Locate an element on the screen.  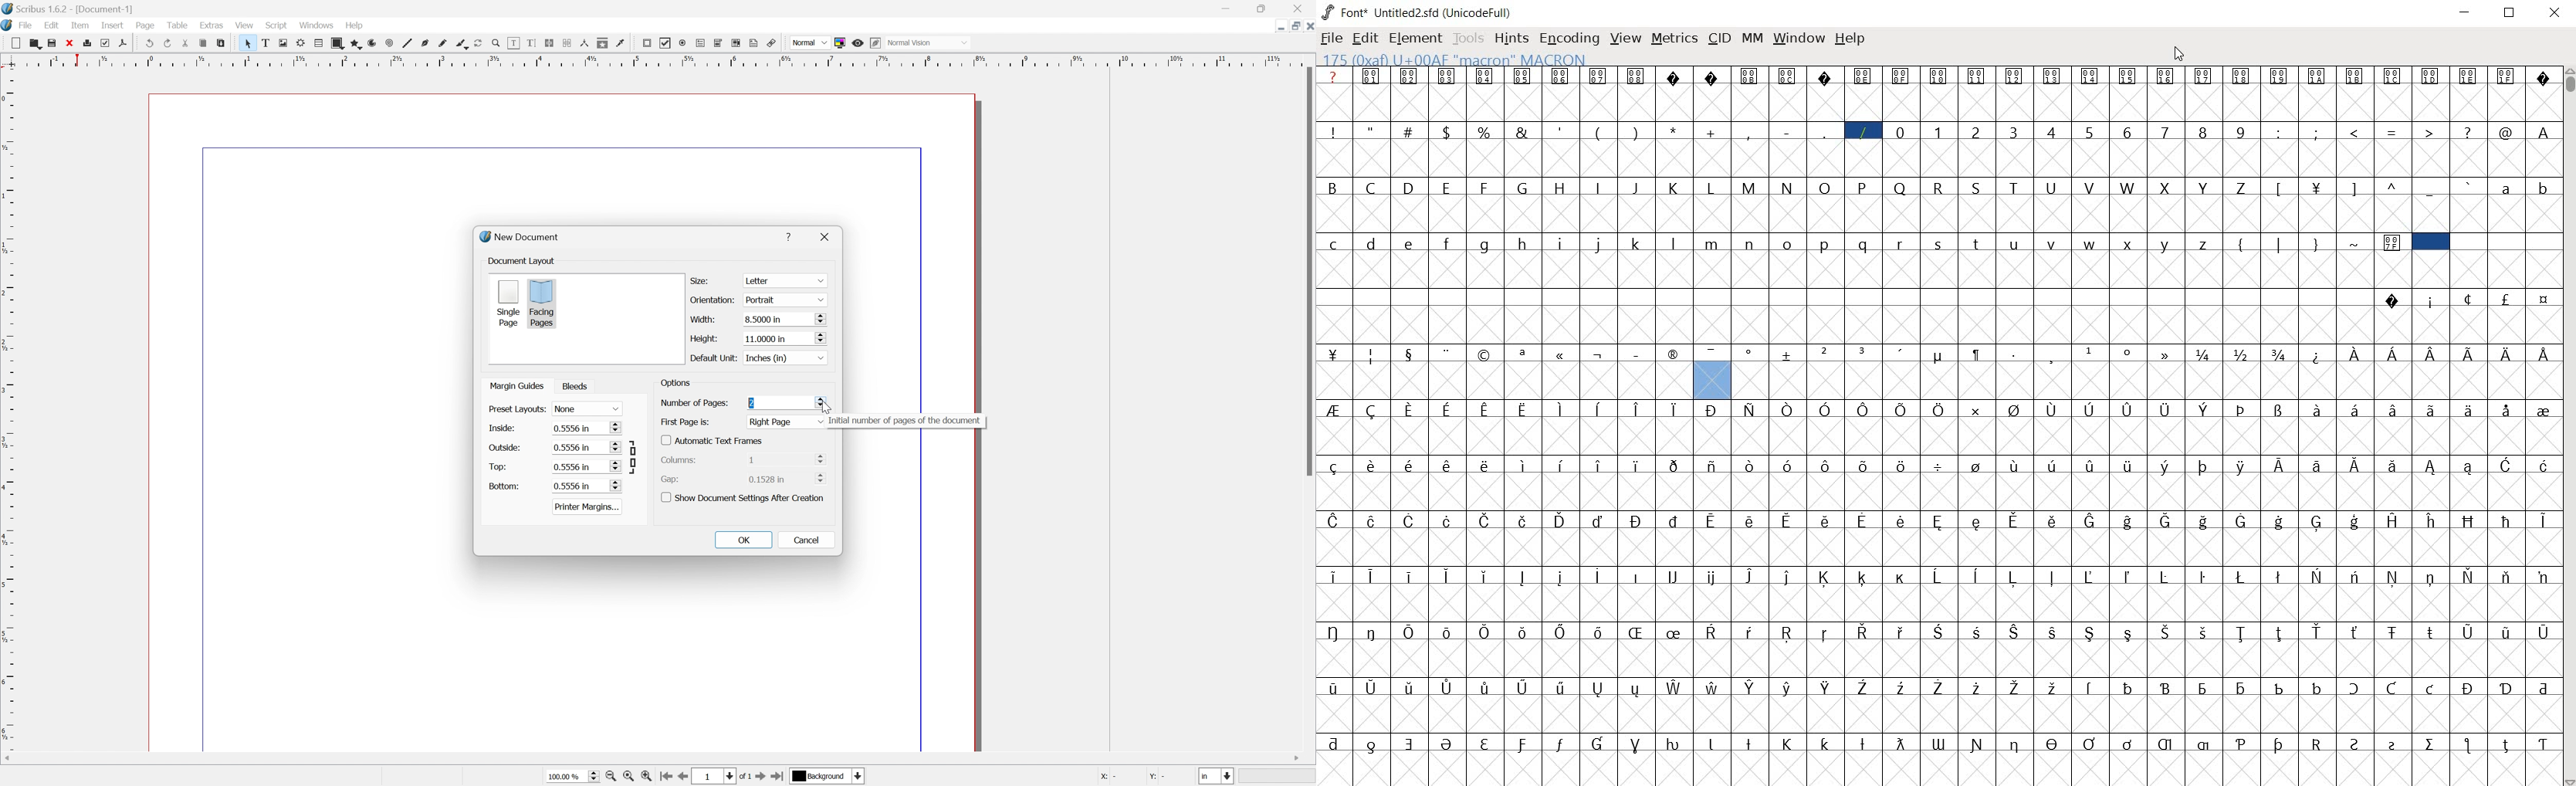
Table is located at coordinates (181, 27).